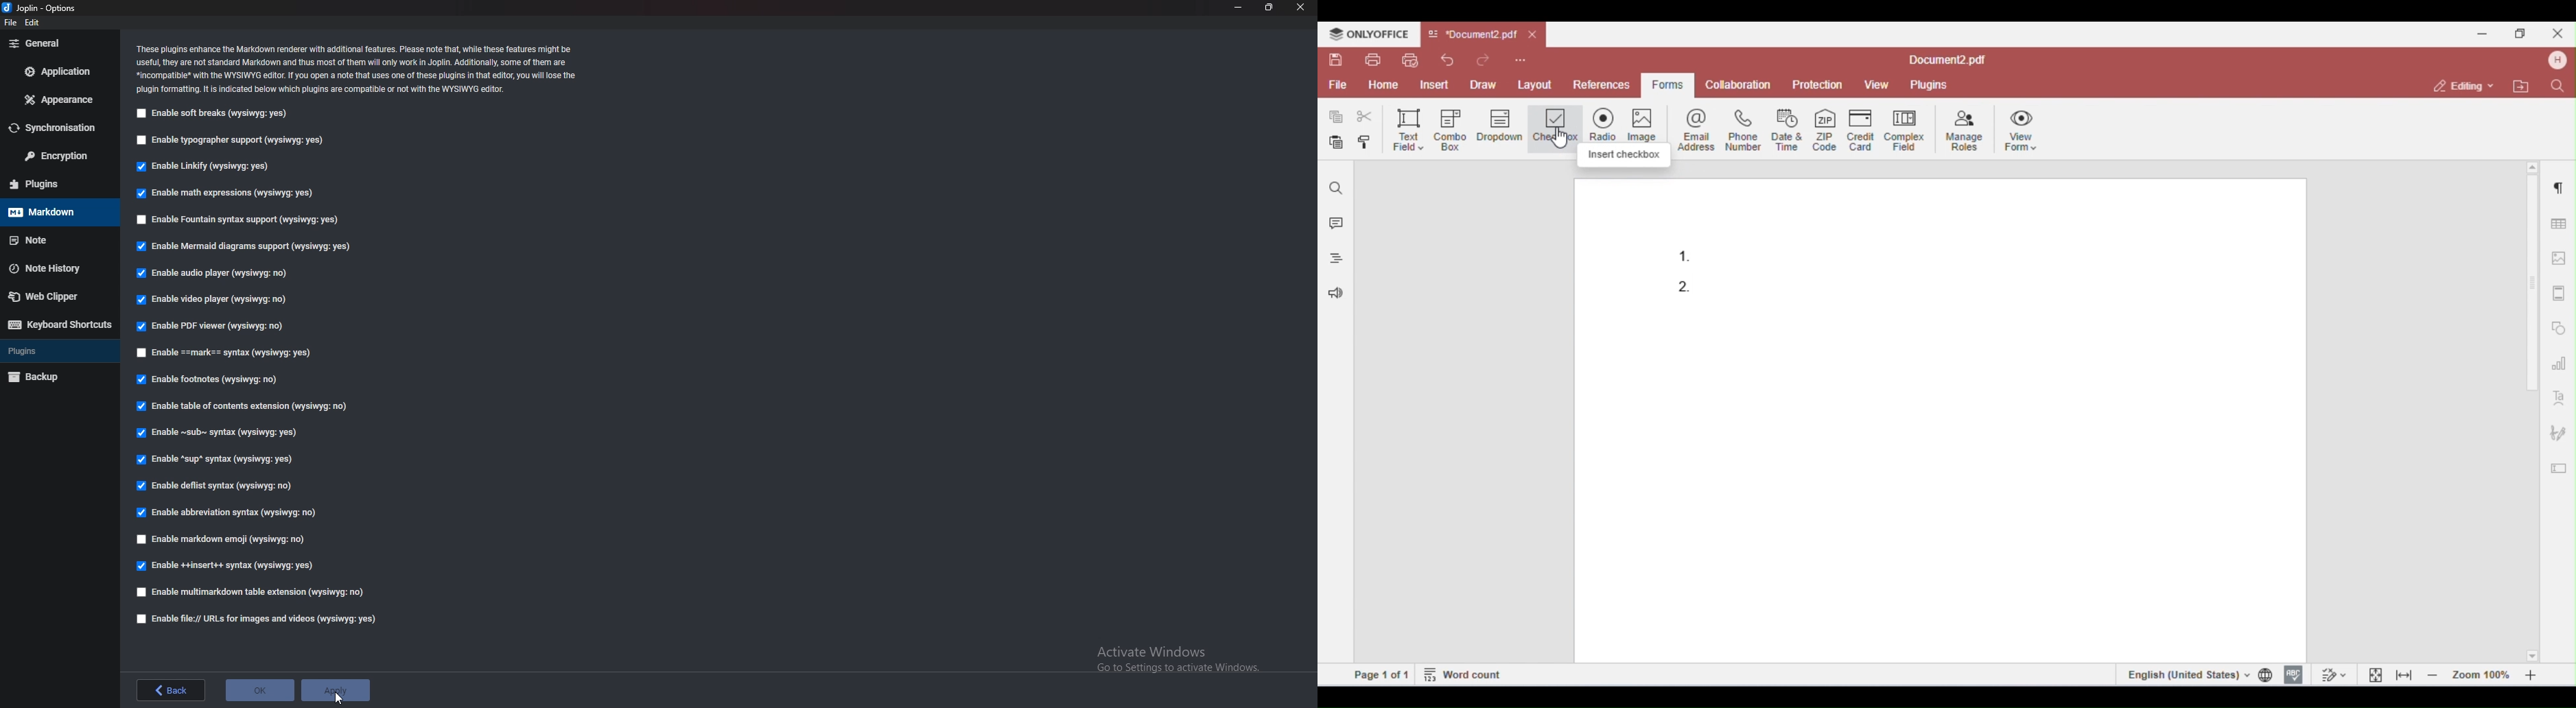  I want to click on apply, so click(335, 689).